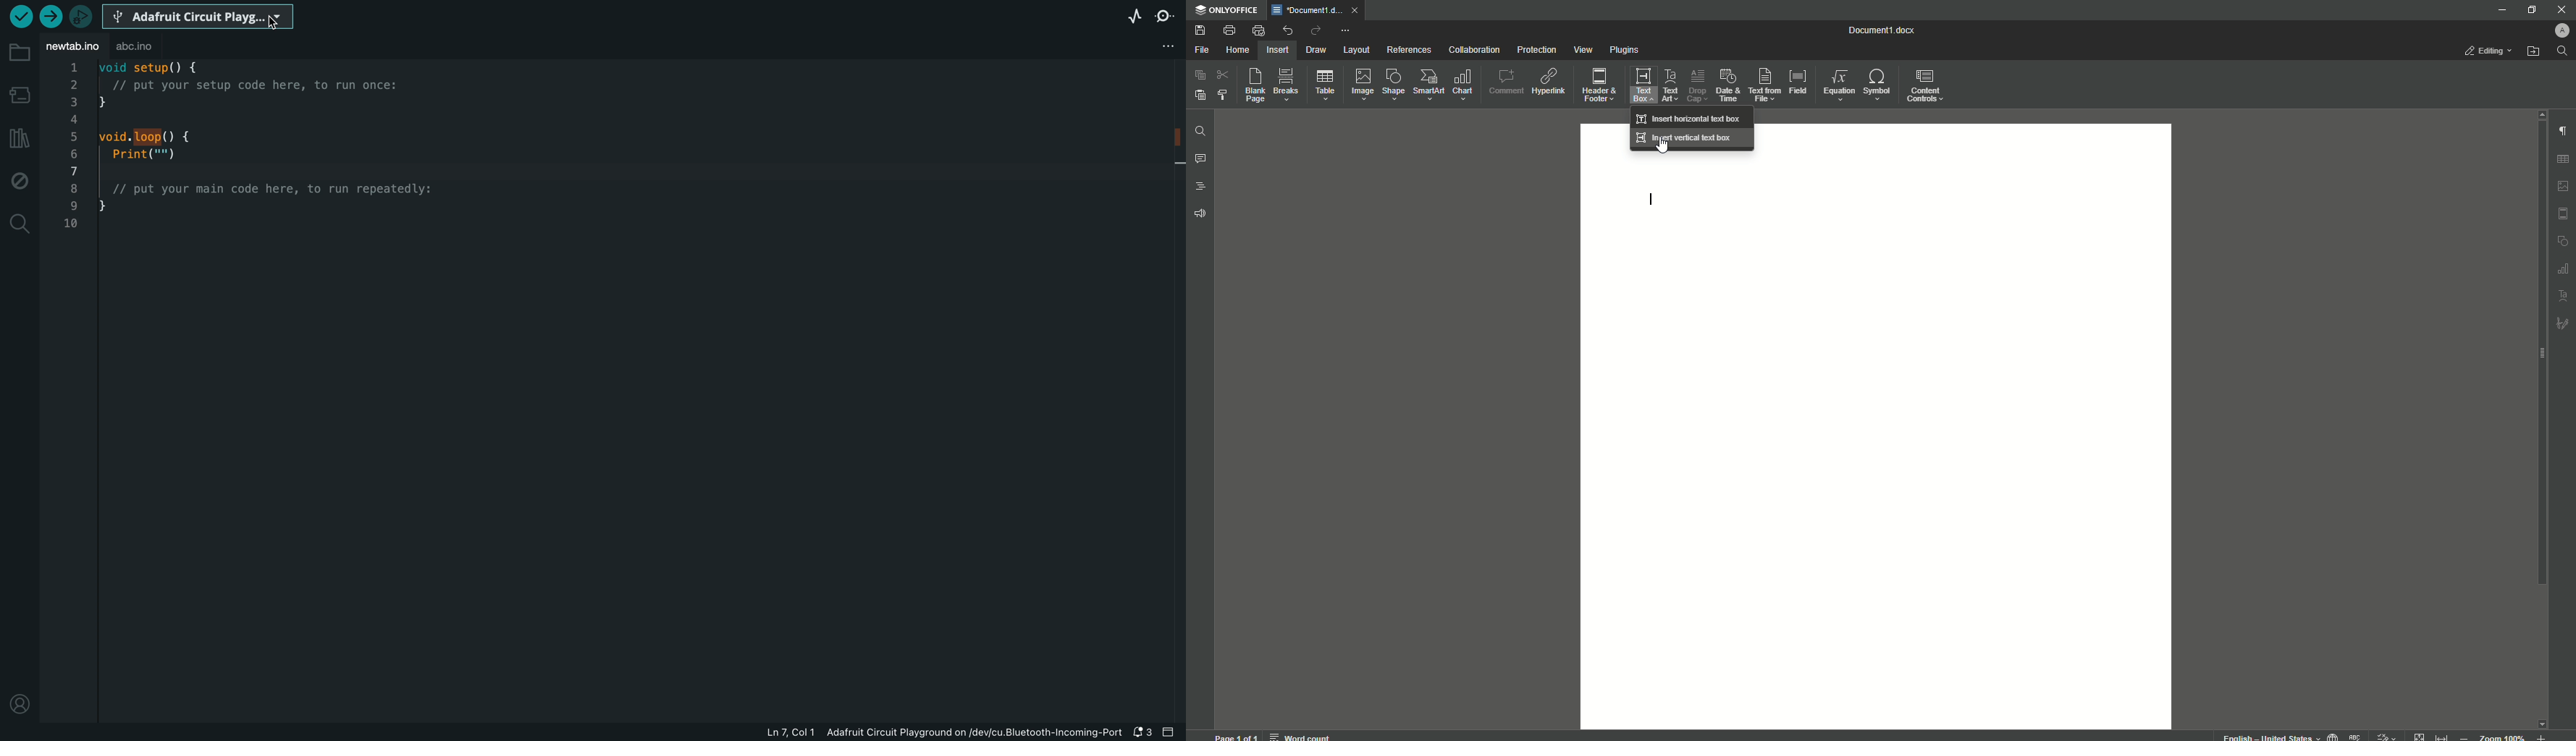 The image size is (2576, 756). What do you see at coordinates (1287, 85) in the screenshot?
I see `Breaks` at bounding box center [1287, 85].